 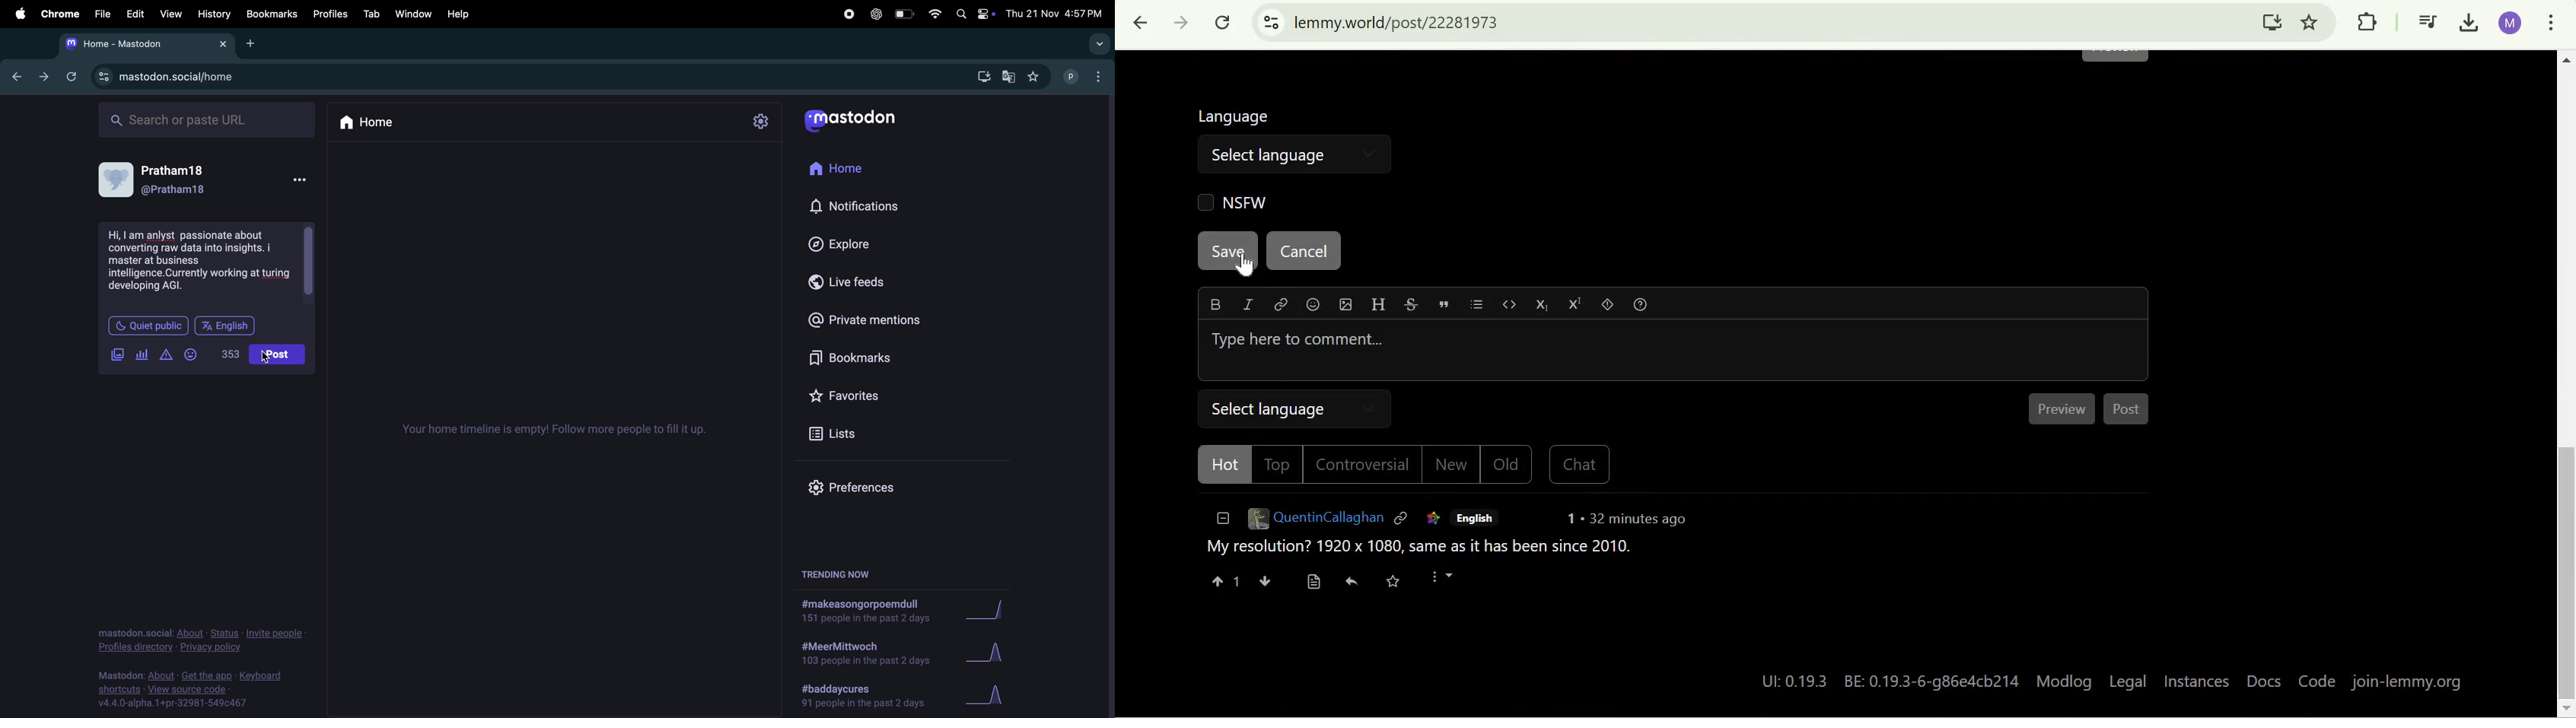 I want to click on Select language, so click(x=1269, y=154).